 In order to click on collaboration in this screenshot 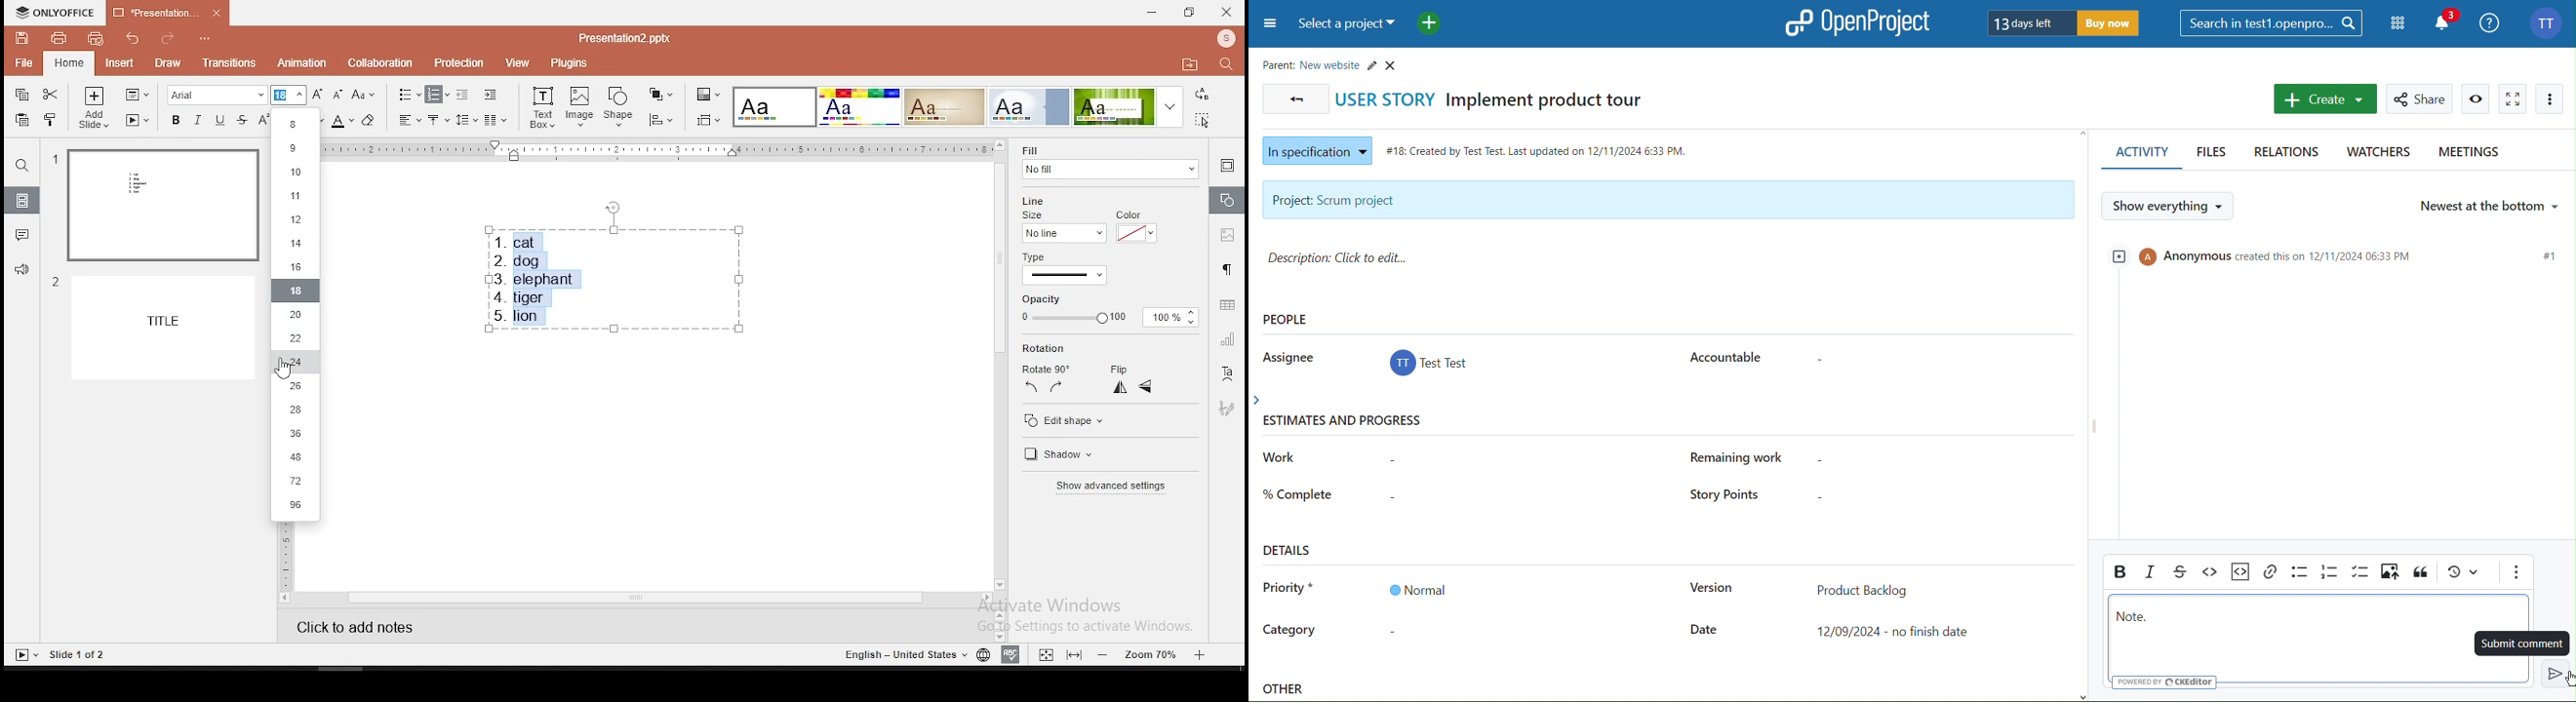, I will do `click(379, 61)`.